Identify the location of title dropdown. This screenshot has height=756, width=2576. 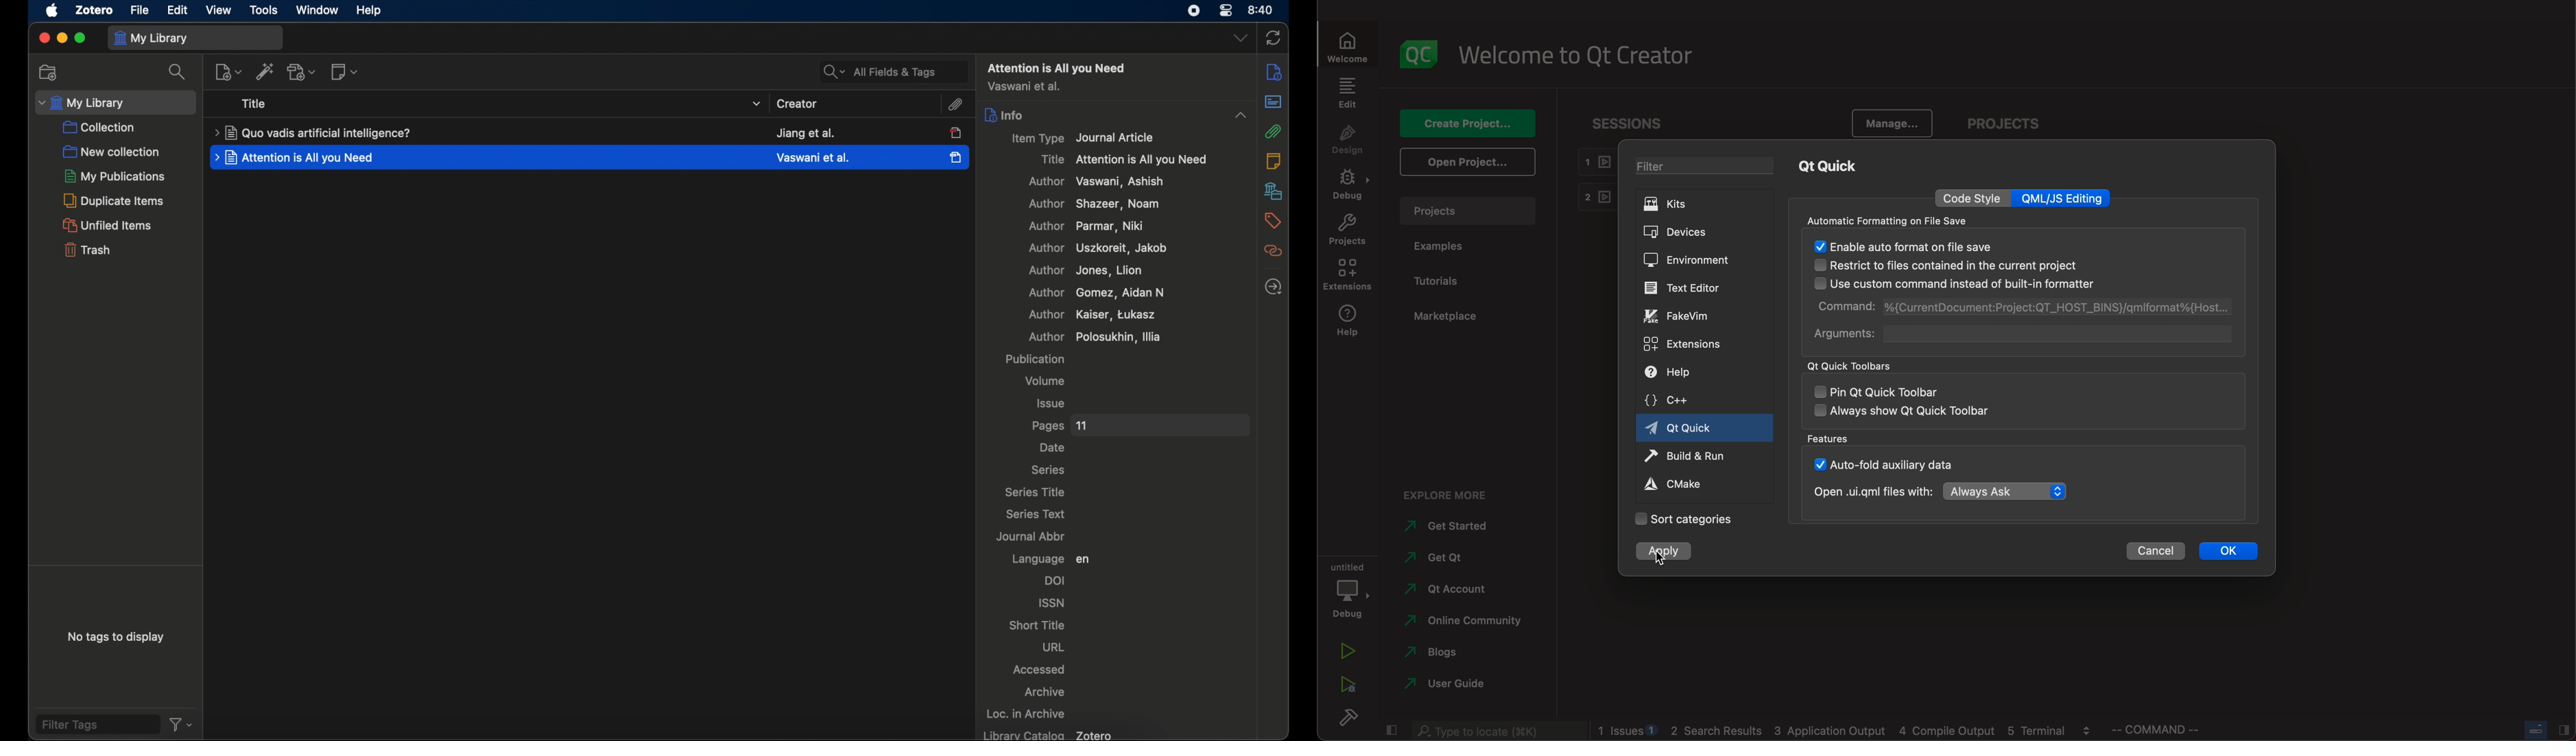
(757, 104).